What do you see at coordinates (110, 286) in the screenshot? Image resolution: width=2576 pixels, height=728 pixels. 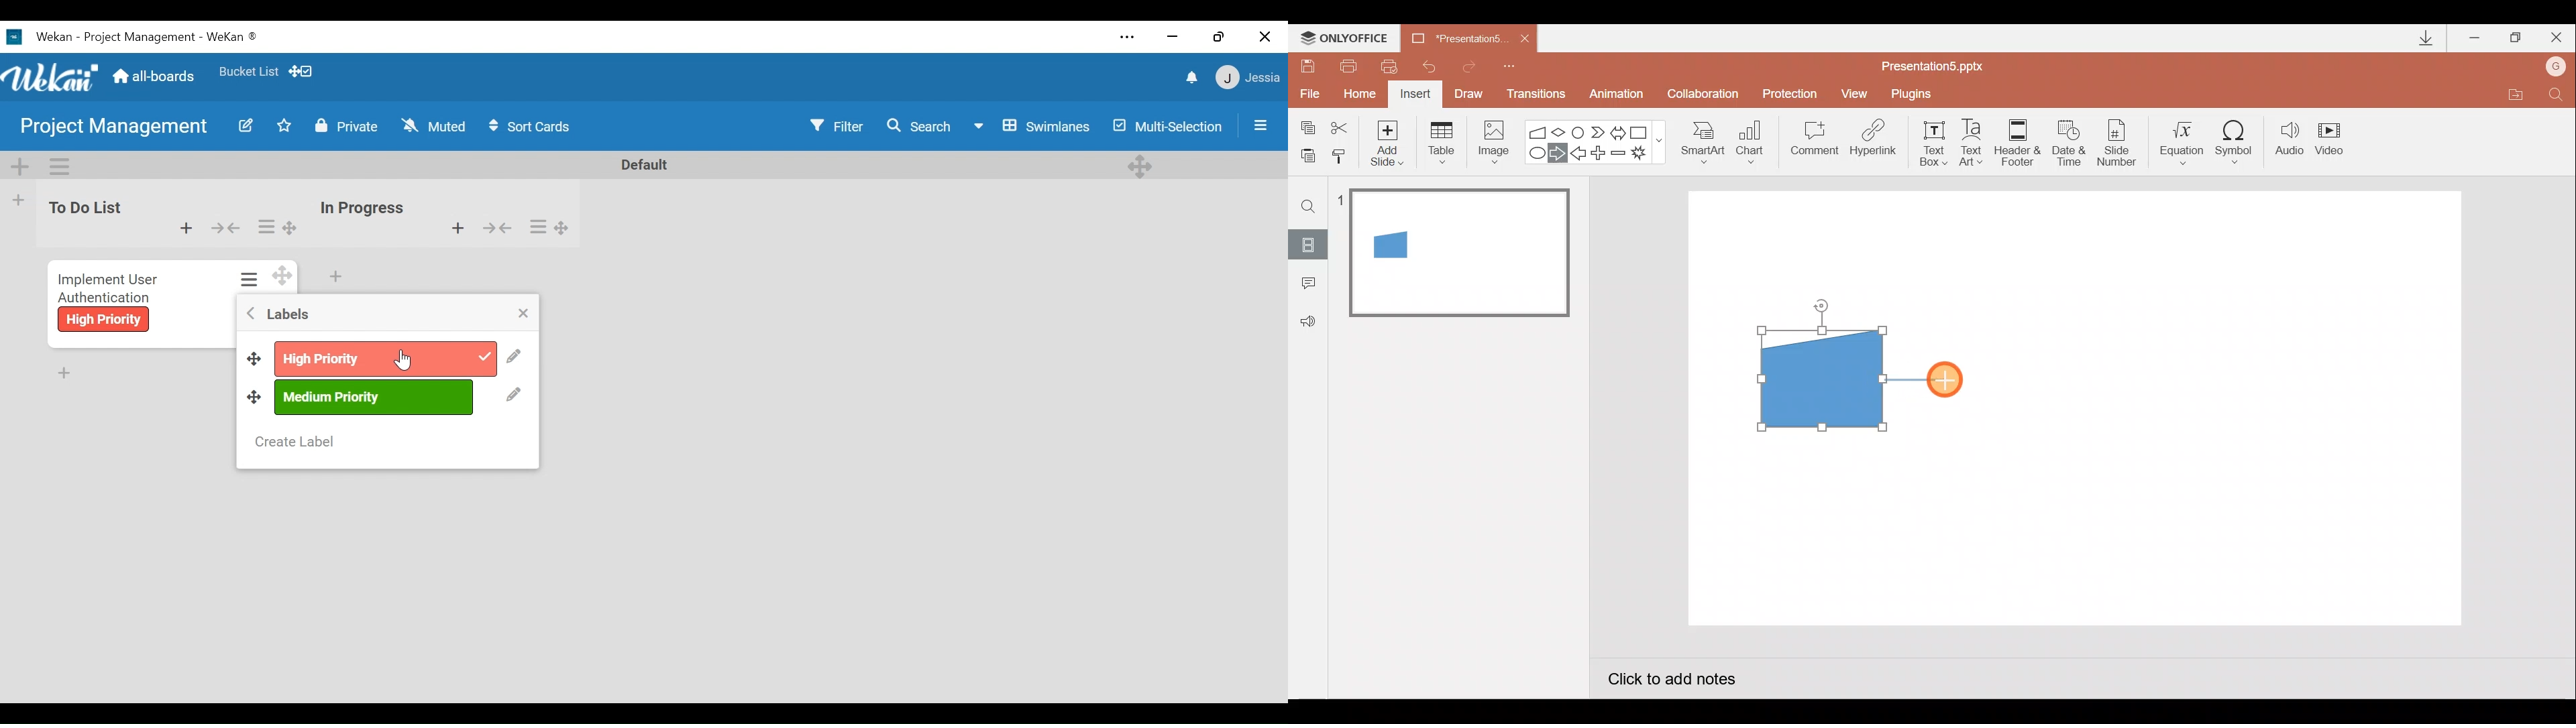 I see `Implement User Authentication` at bounding box center [110, 286].